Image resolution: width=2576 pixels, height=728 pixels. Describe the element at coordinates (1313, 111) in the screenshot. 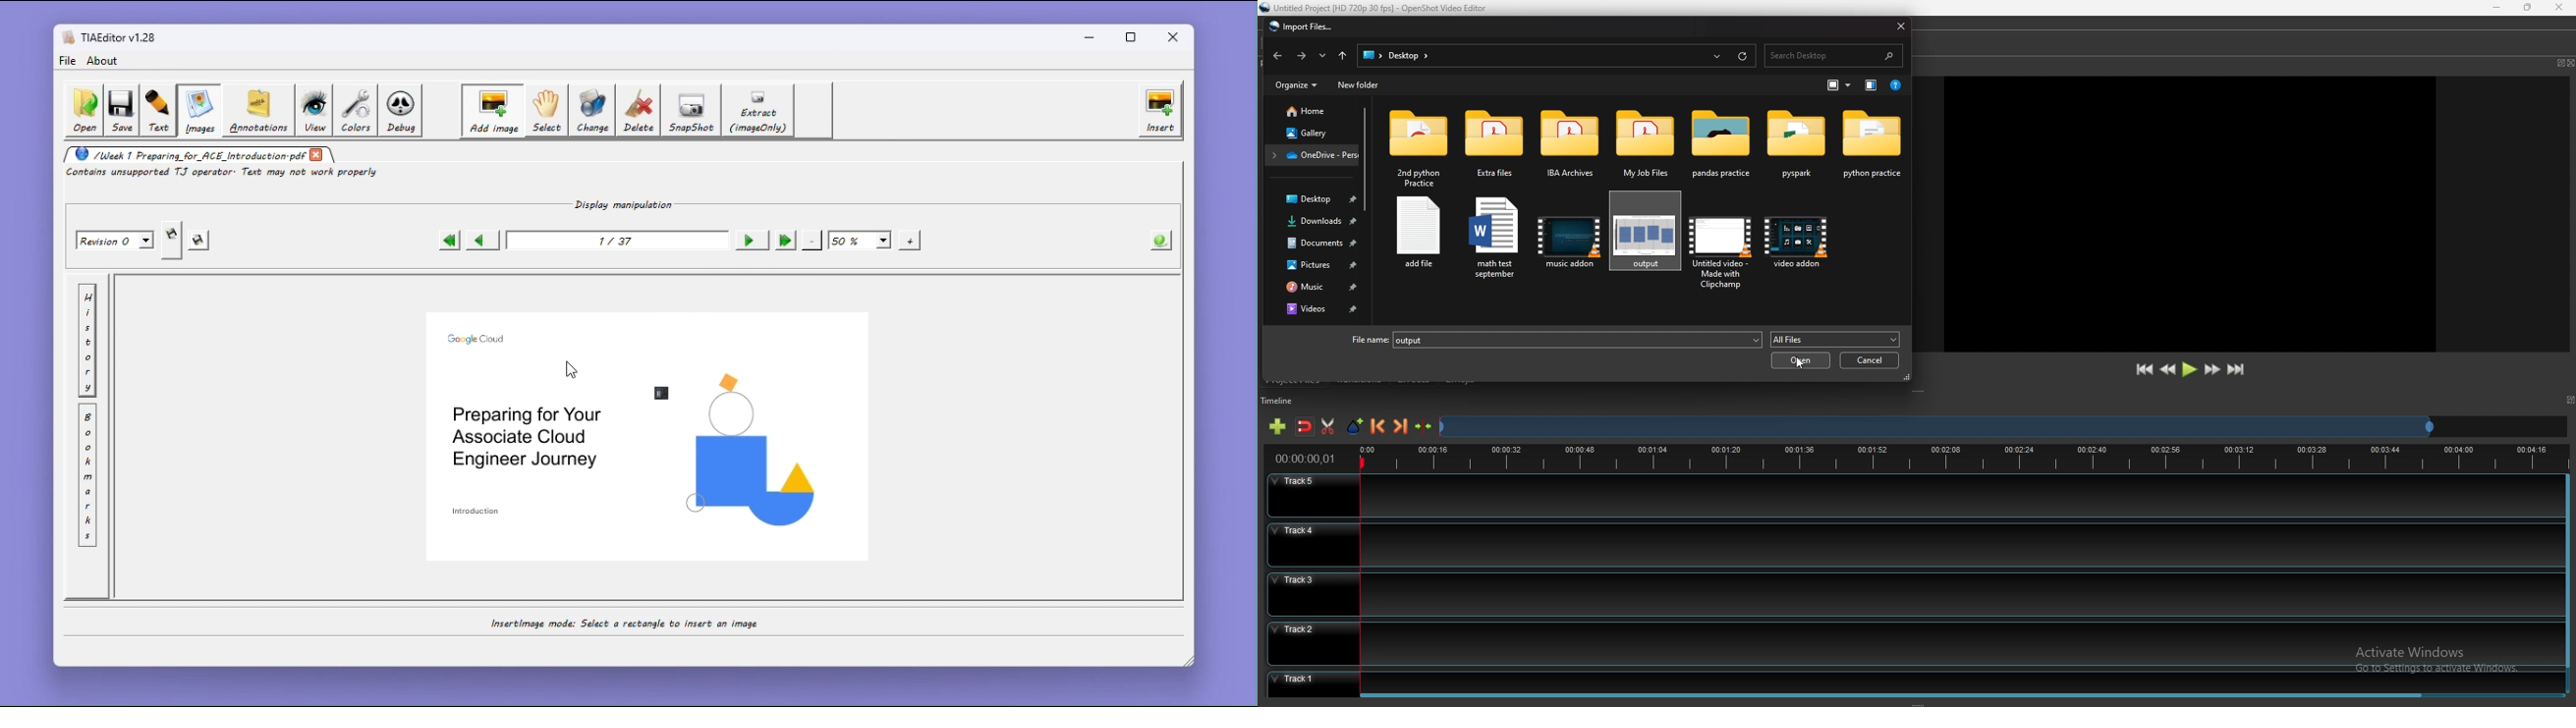

I see `home` at that location.